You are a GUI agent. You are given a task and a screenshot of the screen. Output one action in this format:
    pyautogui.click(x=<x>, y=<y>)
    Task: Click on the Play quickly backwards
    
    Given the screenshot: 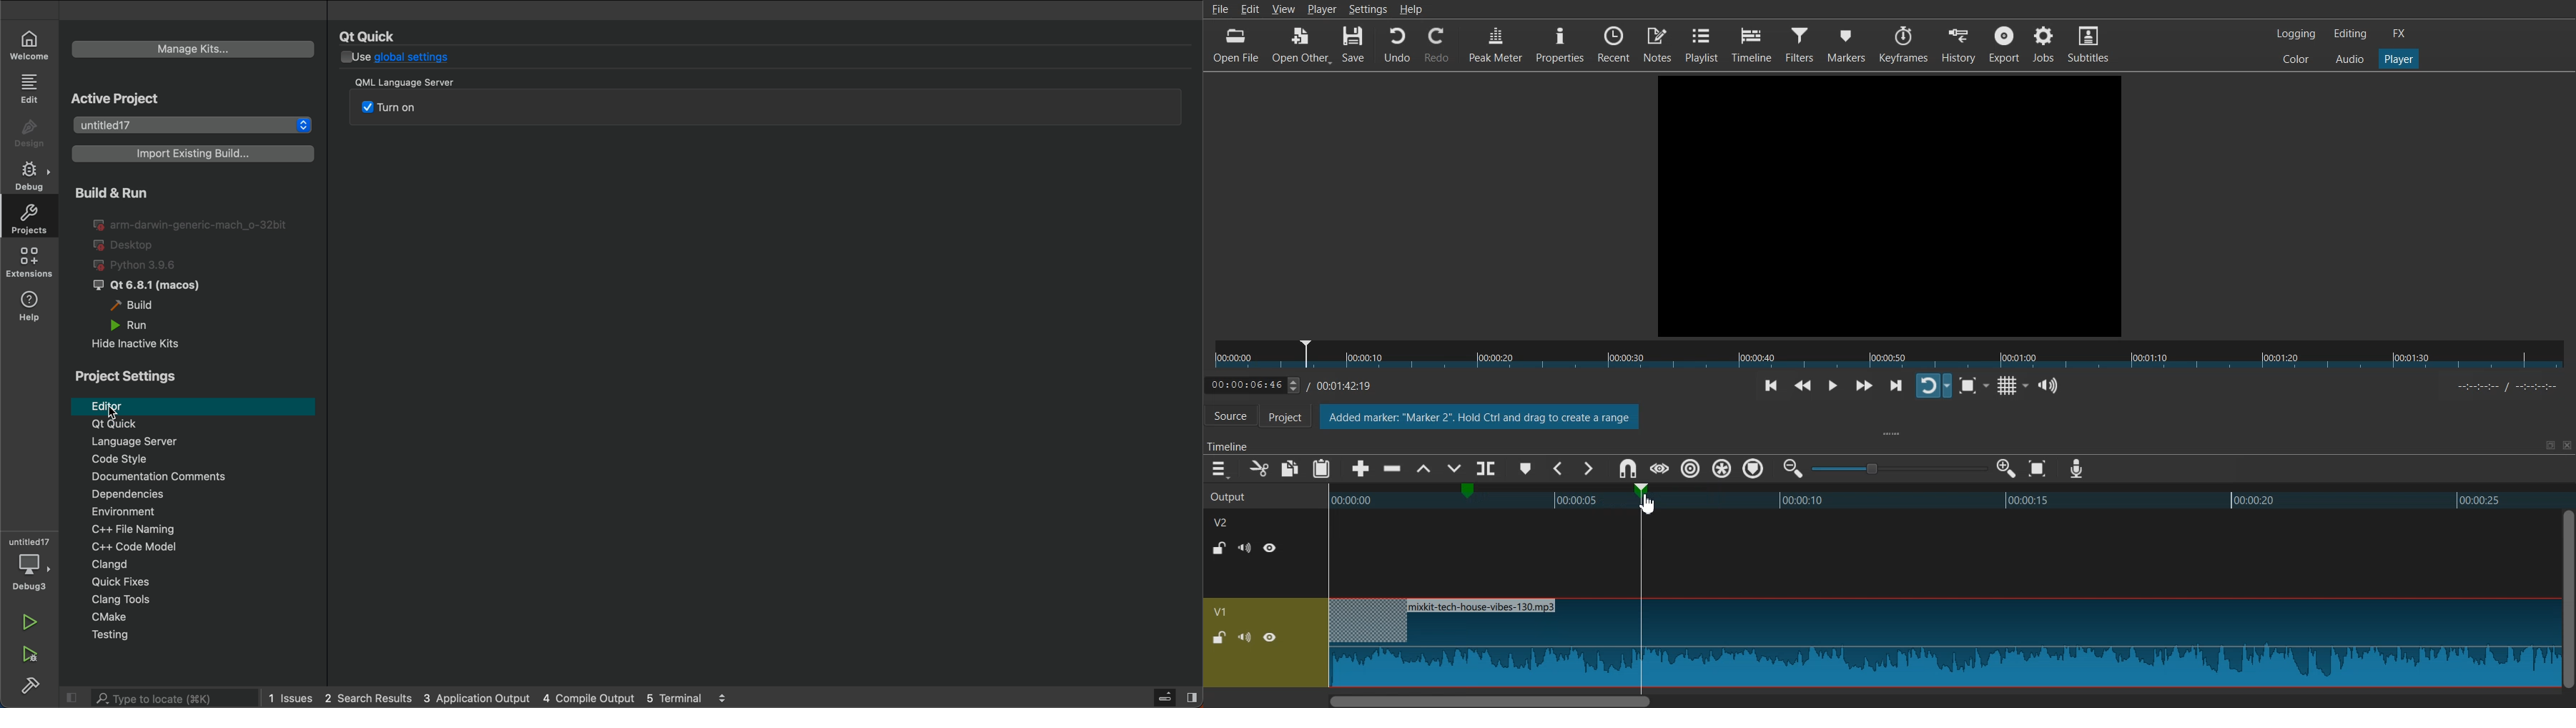 What is the action you would take?
    pyautogui.click(x=1803, y=387)
    